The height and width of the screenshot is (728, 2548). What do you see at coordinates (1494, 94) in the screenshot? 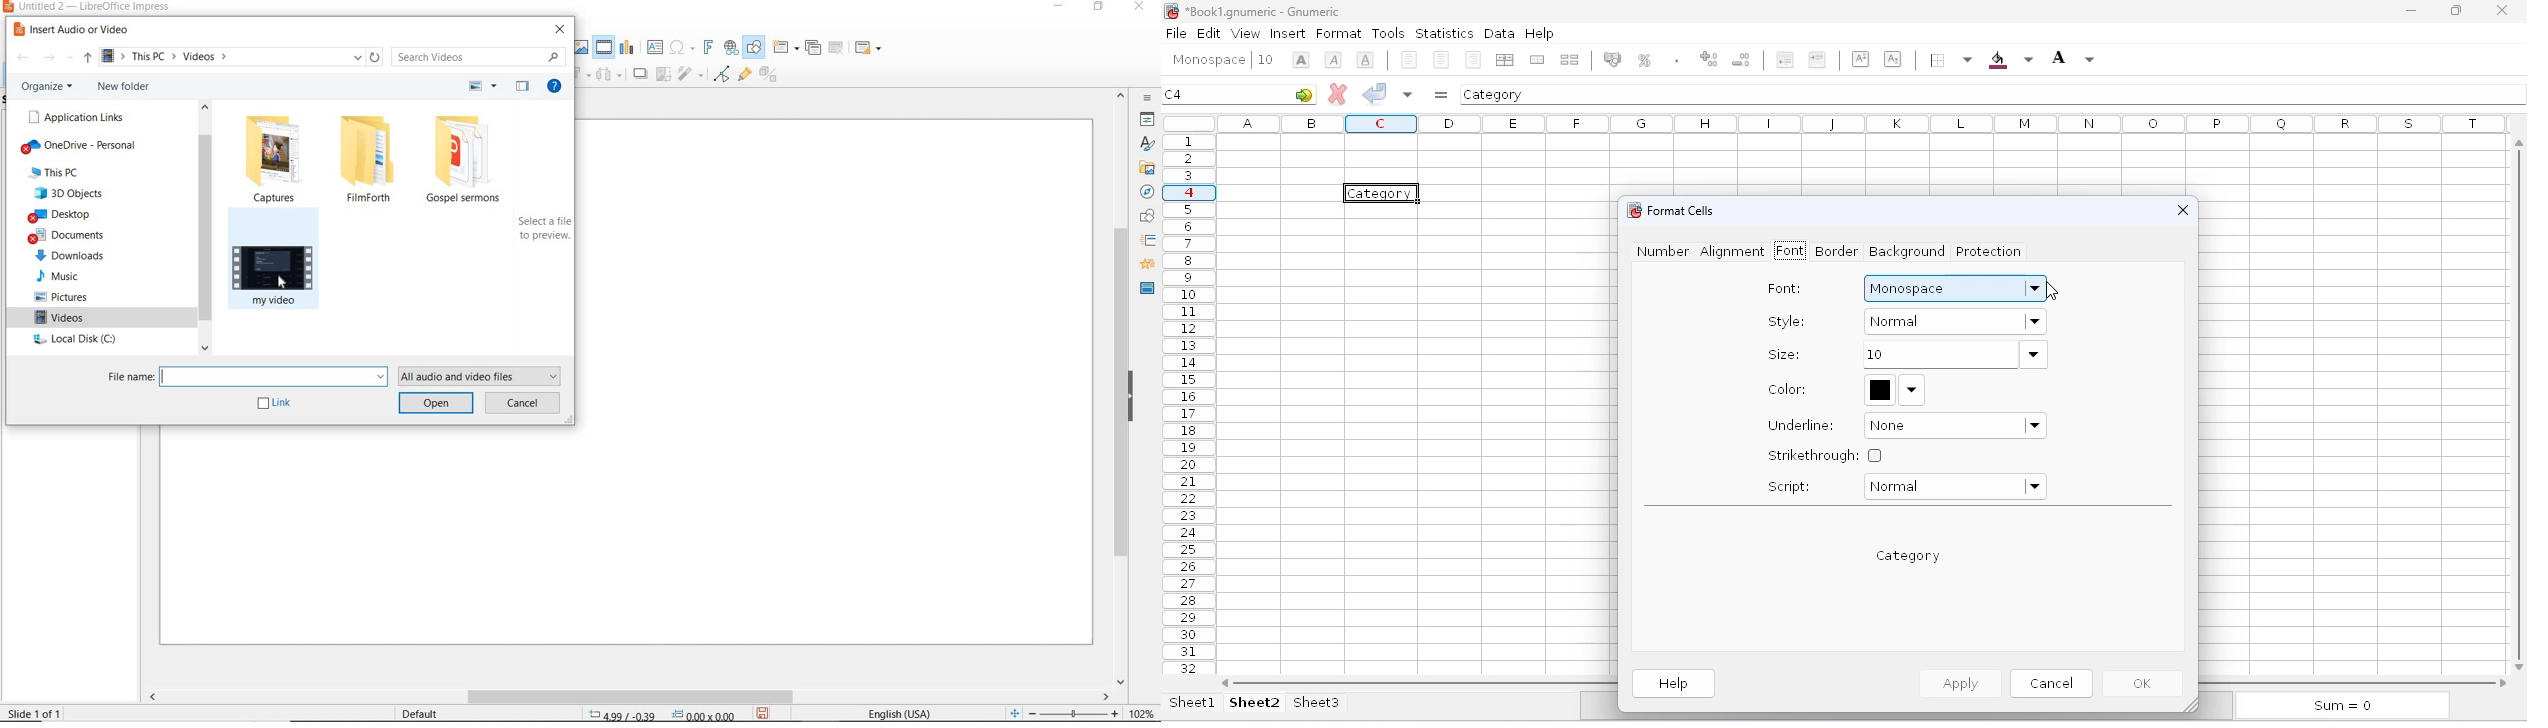
I see `category` at bounding box center [1494, 94].